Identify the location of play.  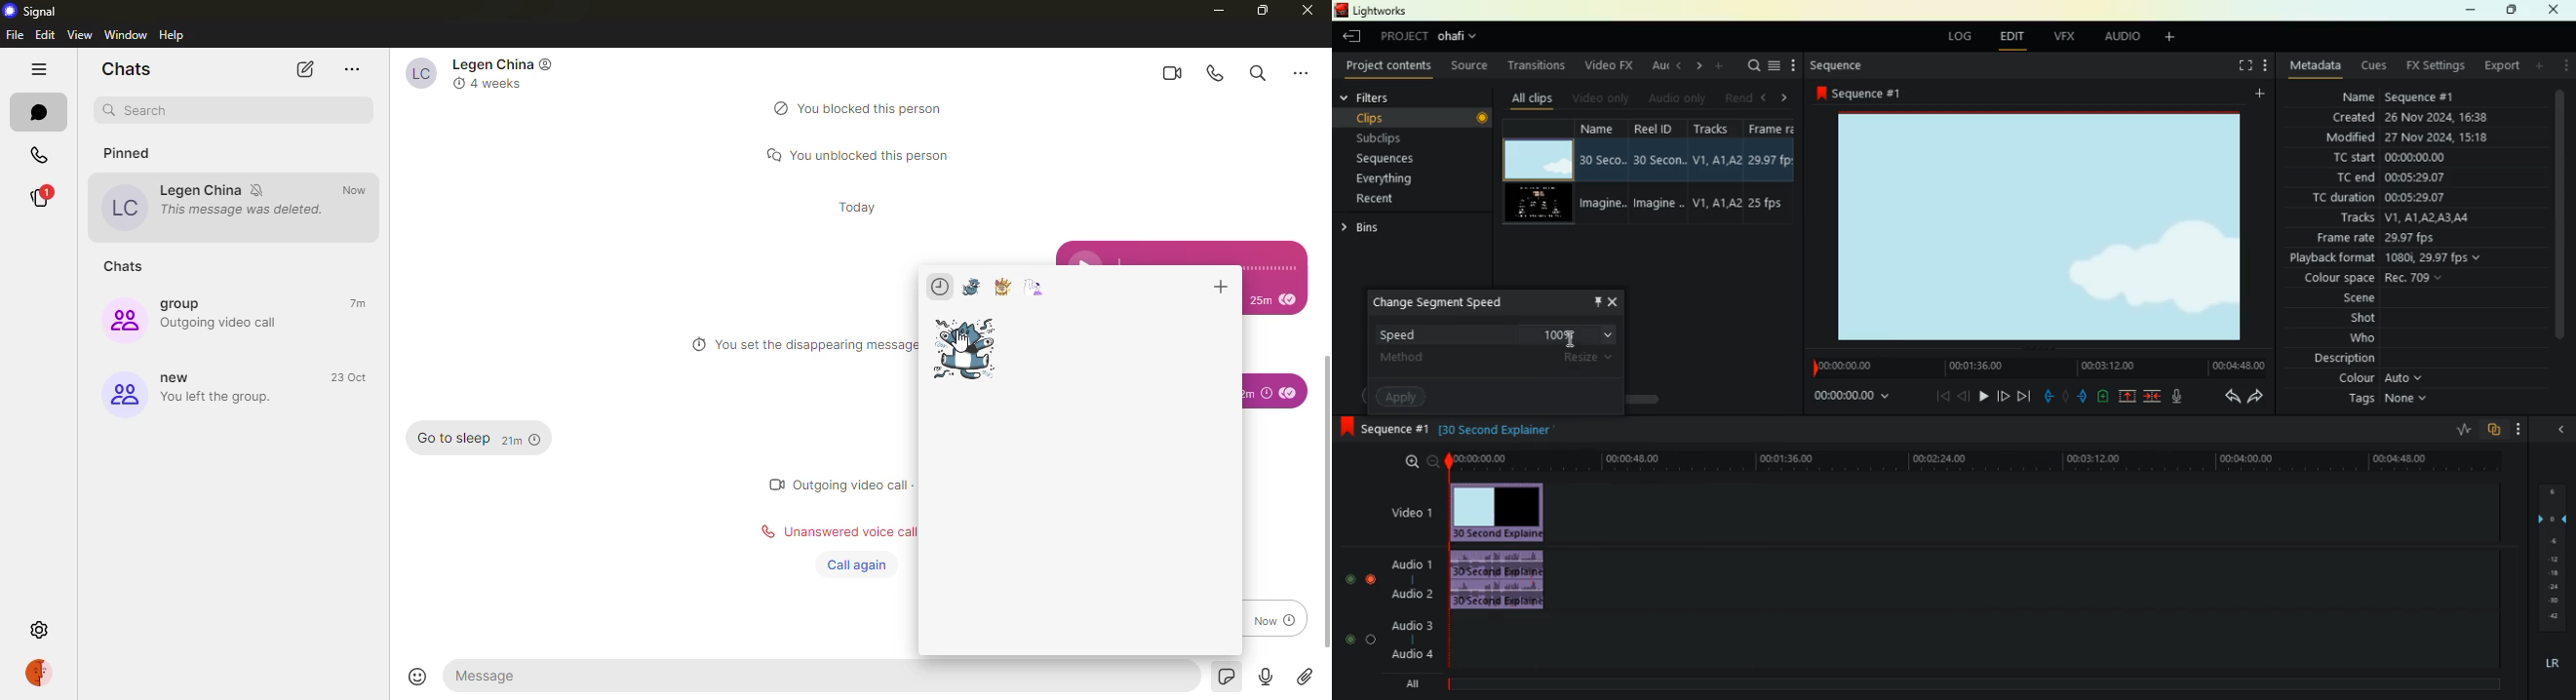
(1983, 395).